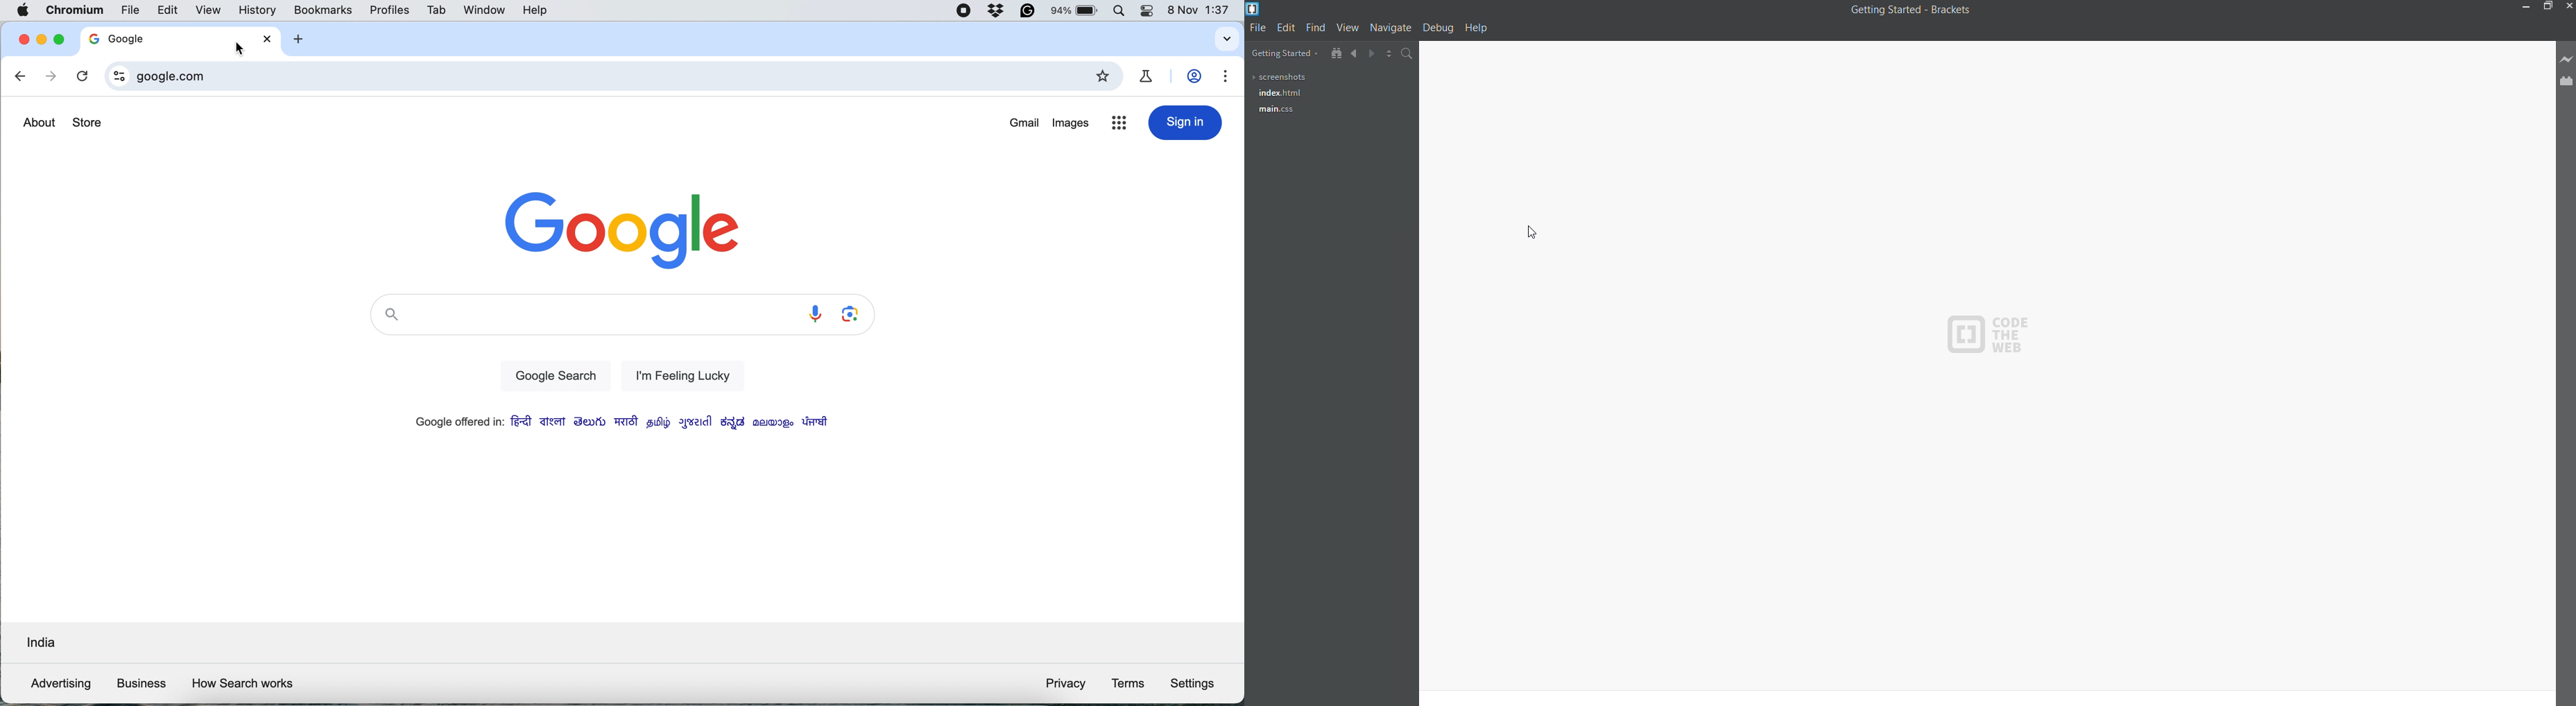 This screenshot has height=728, width=2576. What do you see at coordinates (1366, 53) in the screenshot?
I see `forward` at bounding box center [1366, 53].